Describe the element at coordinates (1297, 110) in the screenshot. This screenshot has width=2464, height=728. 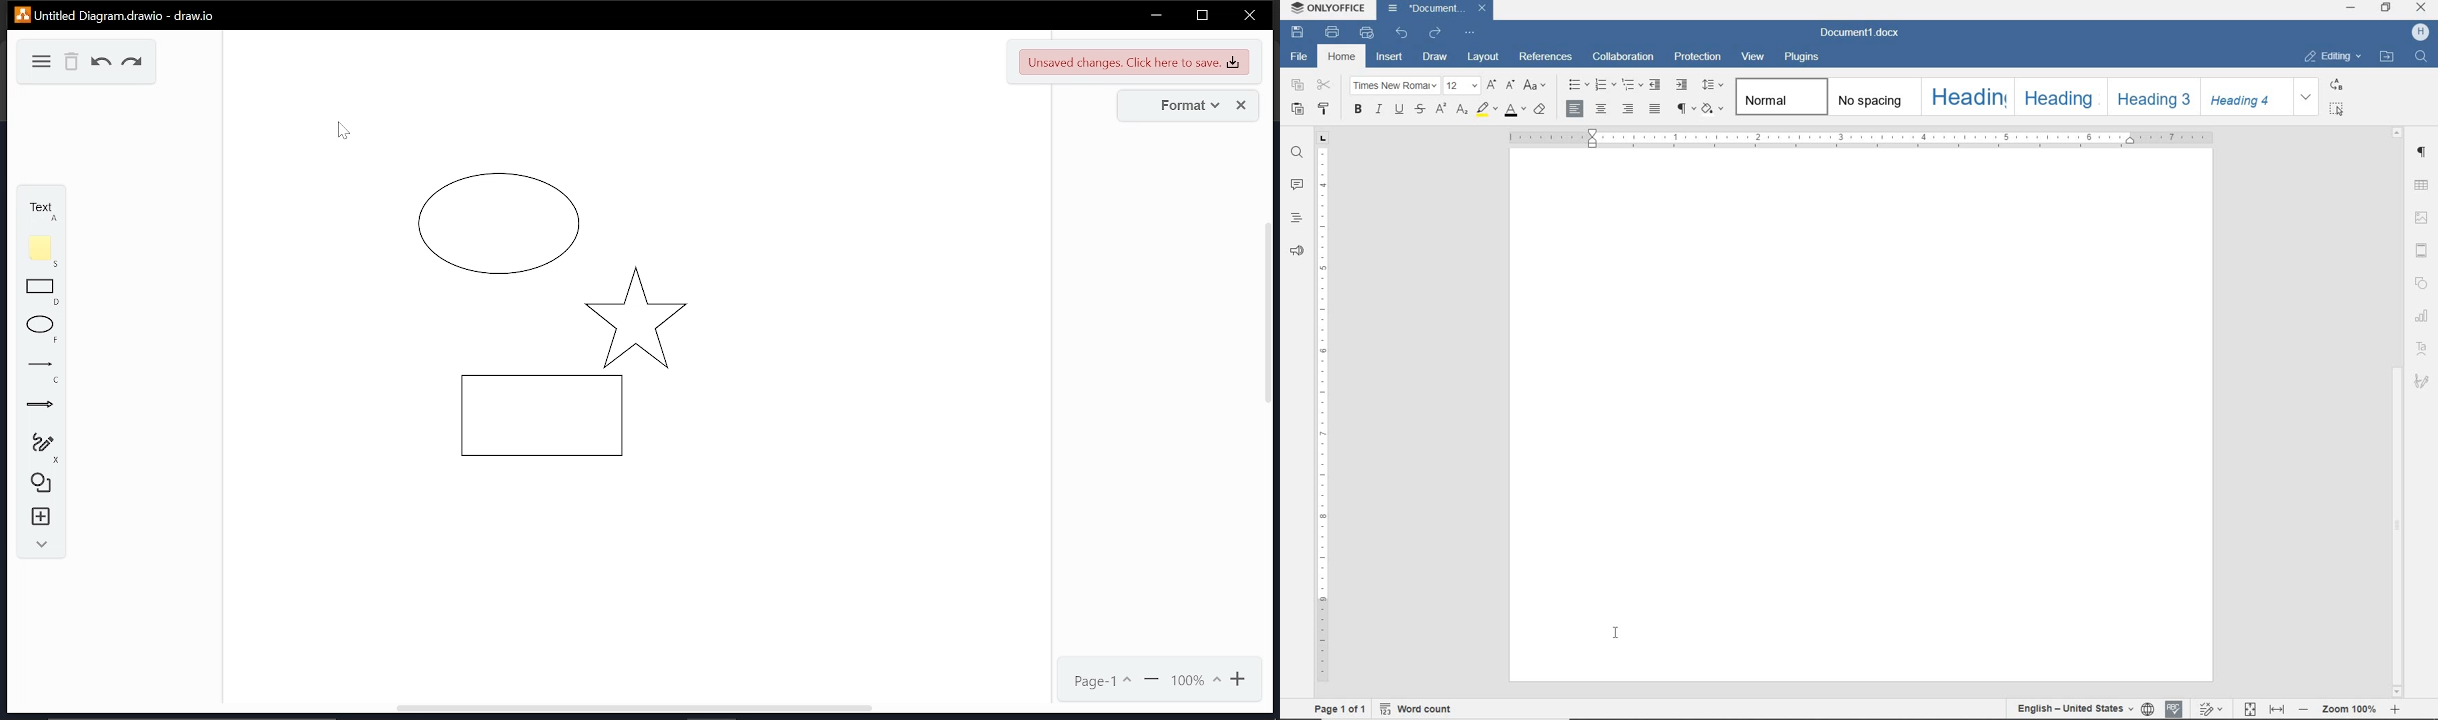
I see `PASTE` at that location.